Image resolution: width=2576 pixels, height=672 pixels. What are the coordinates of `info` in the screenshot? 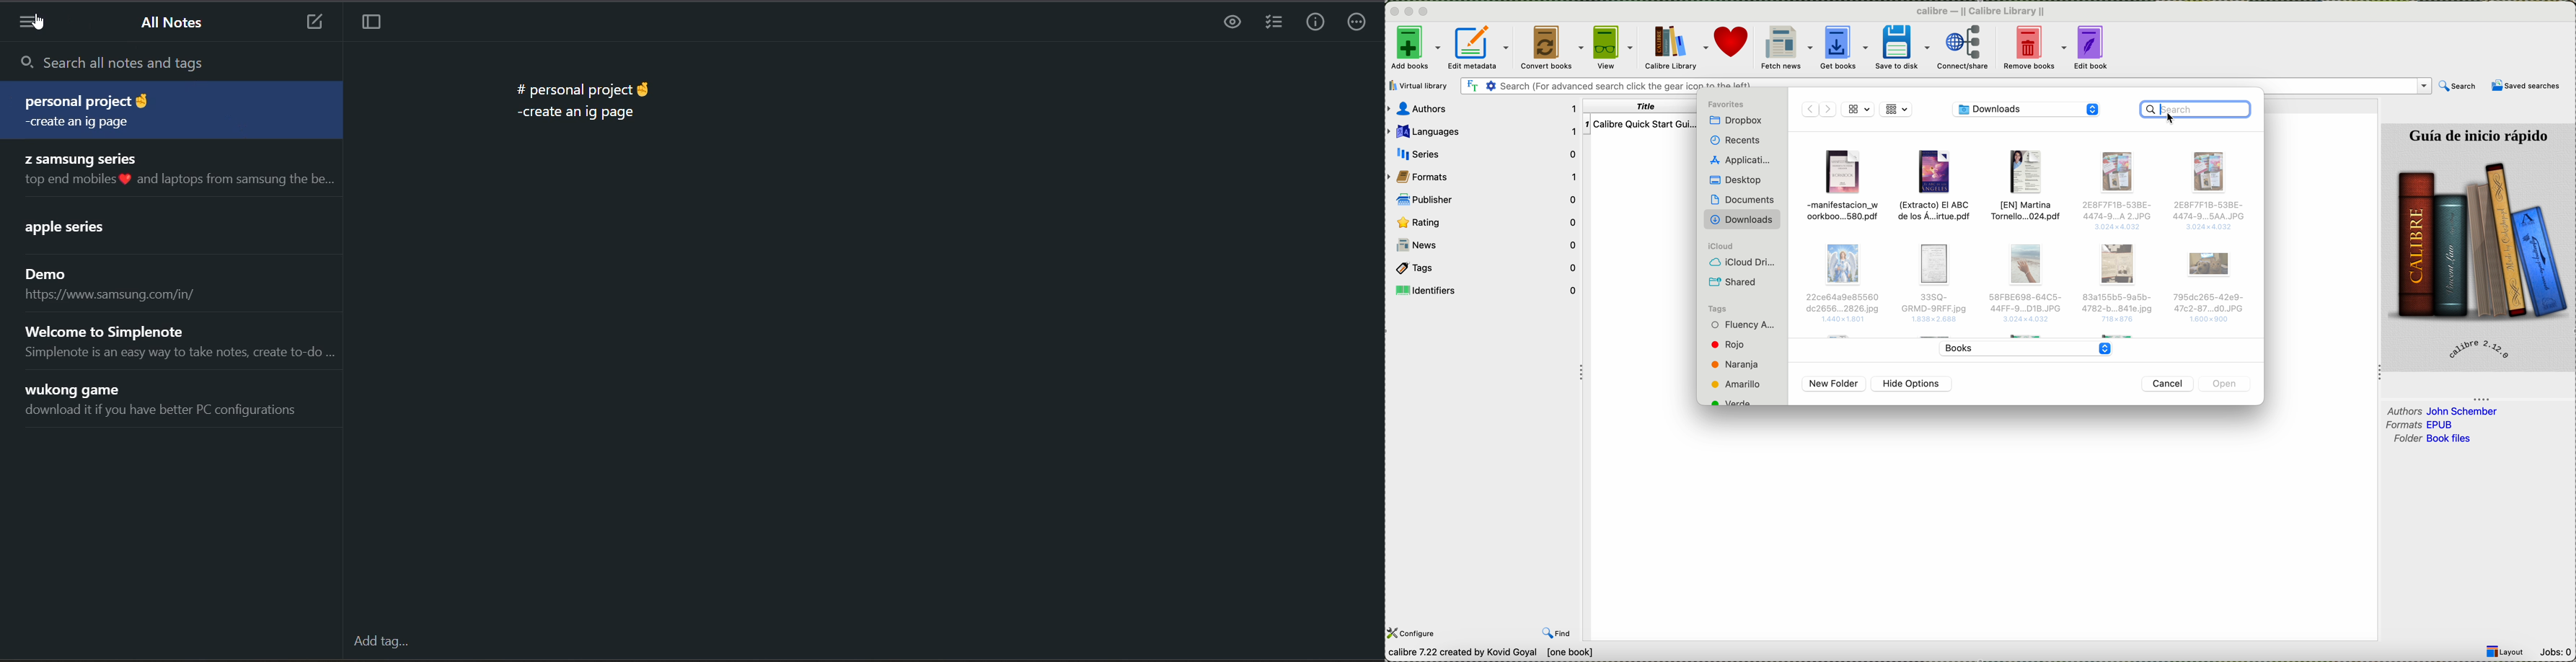 It's located at (1318, 25).